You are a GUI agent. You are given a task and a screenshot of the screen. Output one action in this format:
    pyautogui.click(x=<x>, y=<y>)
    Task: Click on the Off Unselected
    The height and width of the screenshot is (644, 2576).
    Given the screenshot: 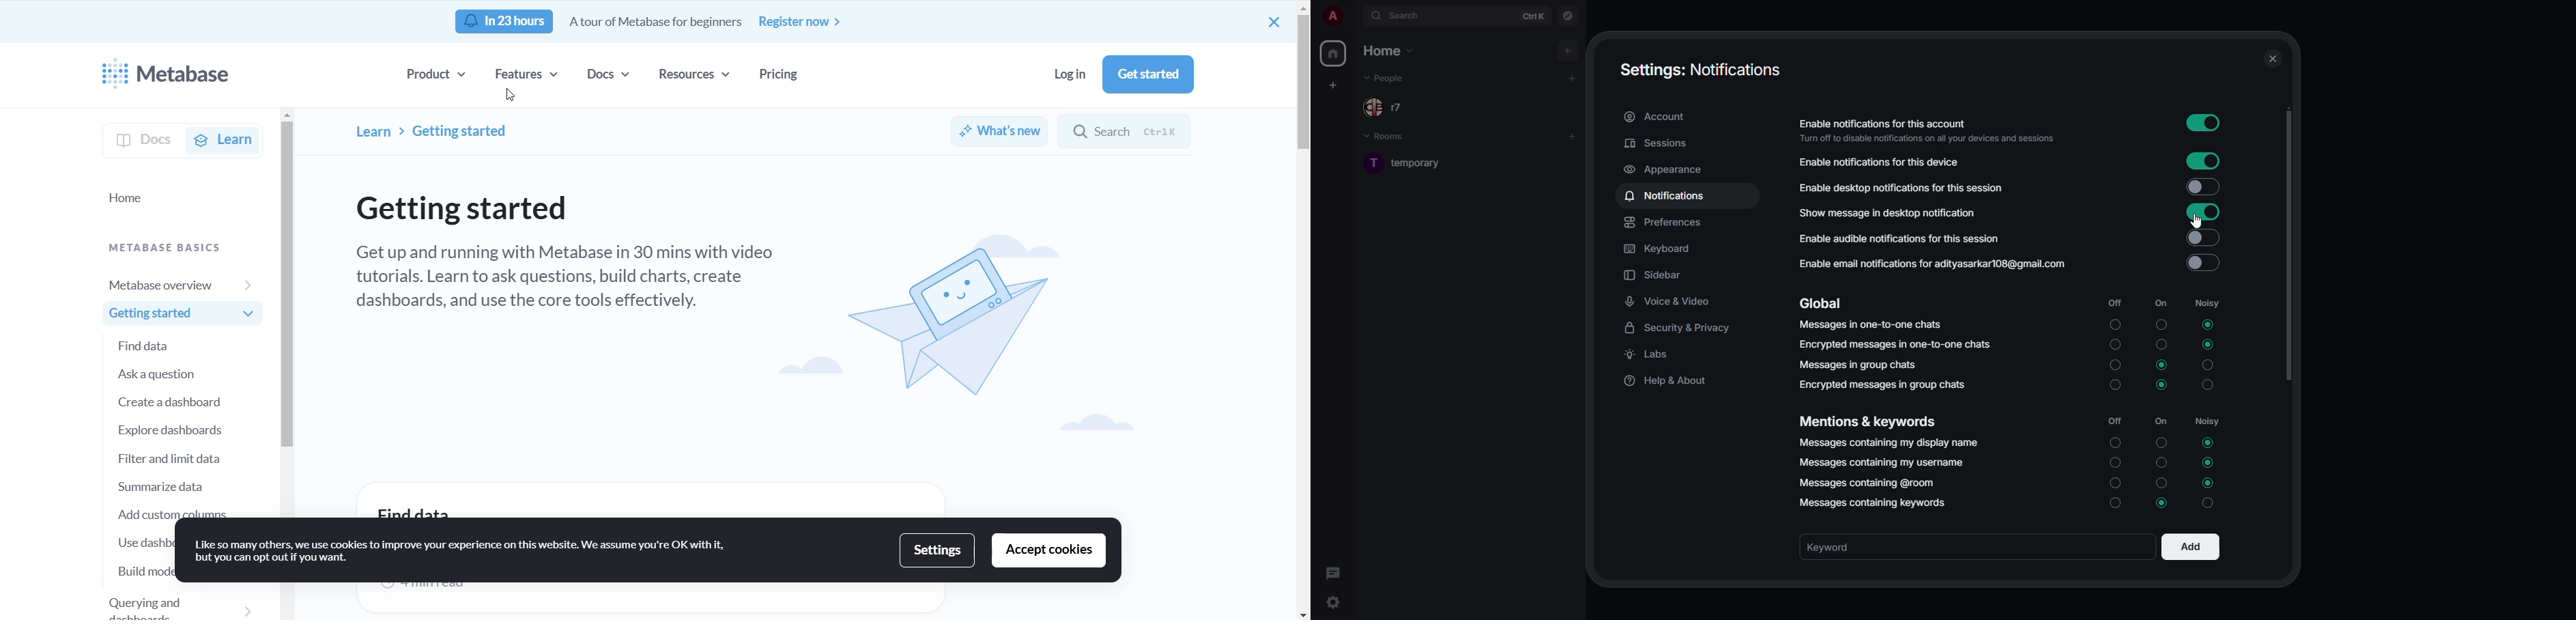 What is the action you would take?
    pyautogui.click(x=2114, y=503)
    